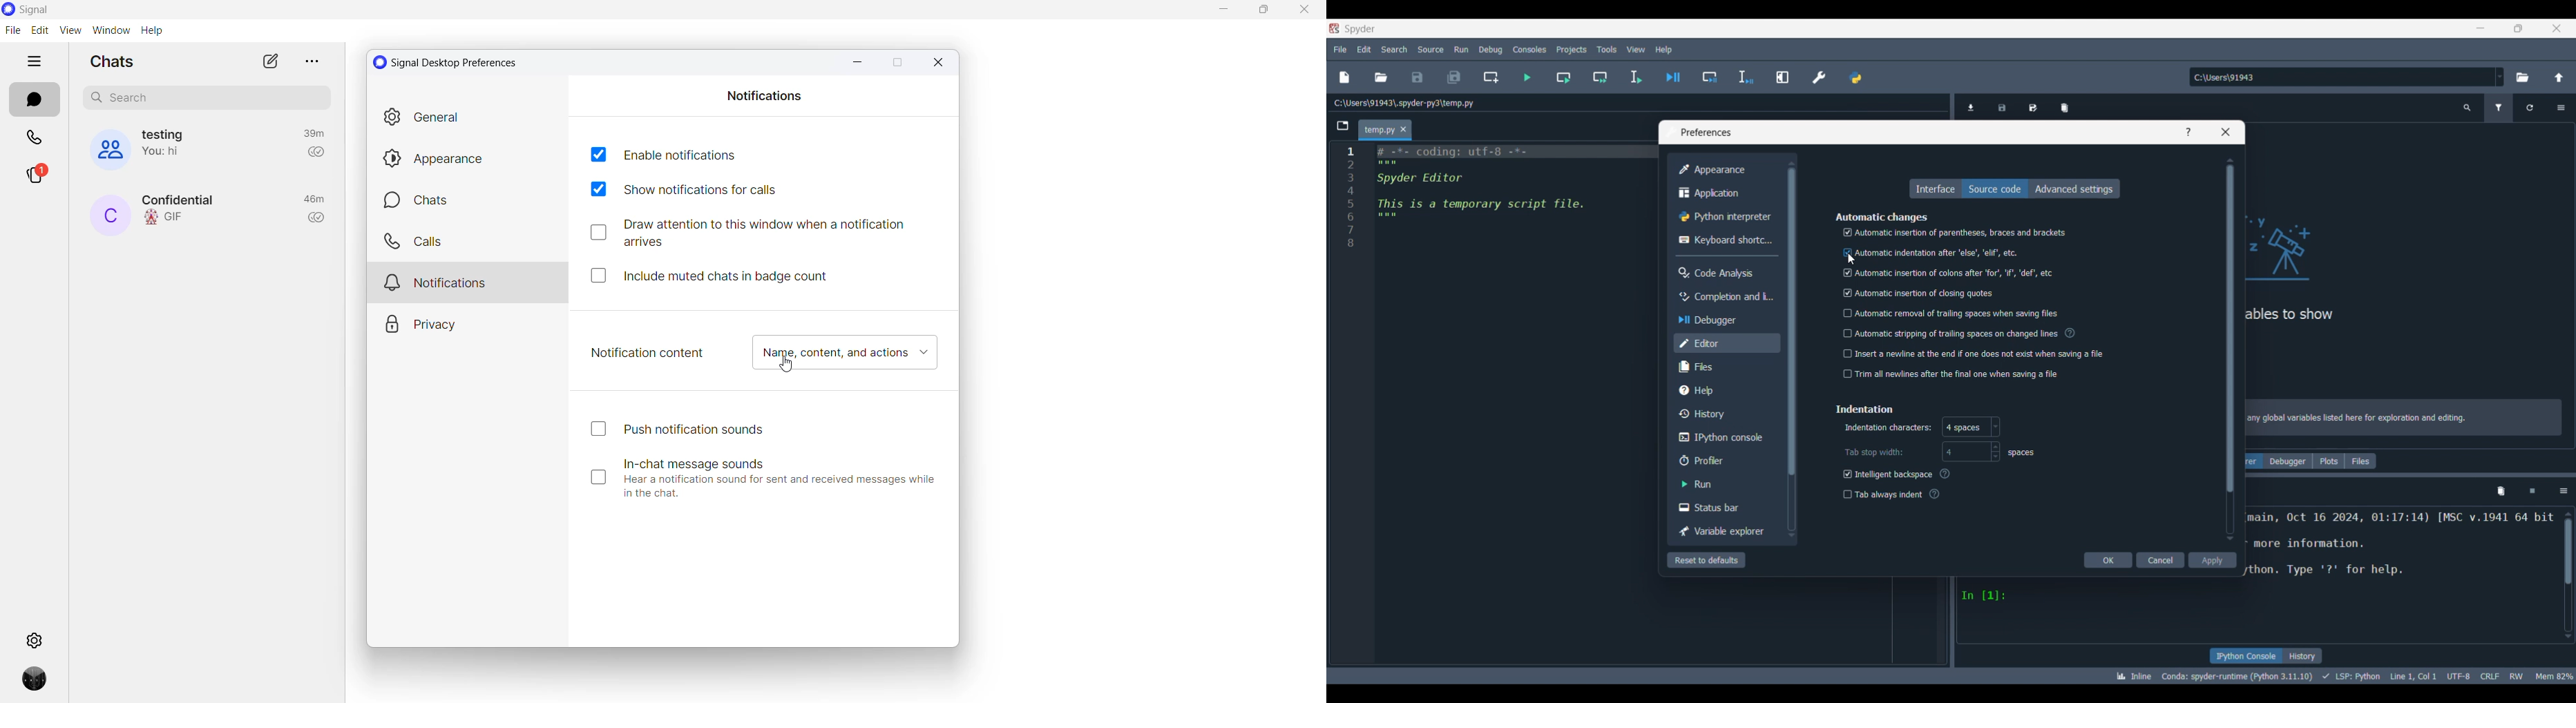  What do you see at coordinates (1345, 77) in the screenshot?
I see `New file` at bounding box center [1345, 77].